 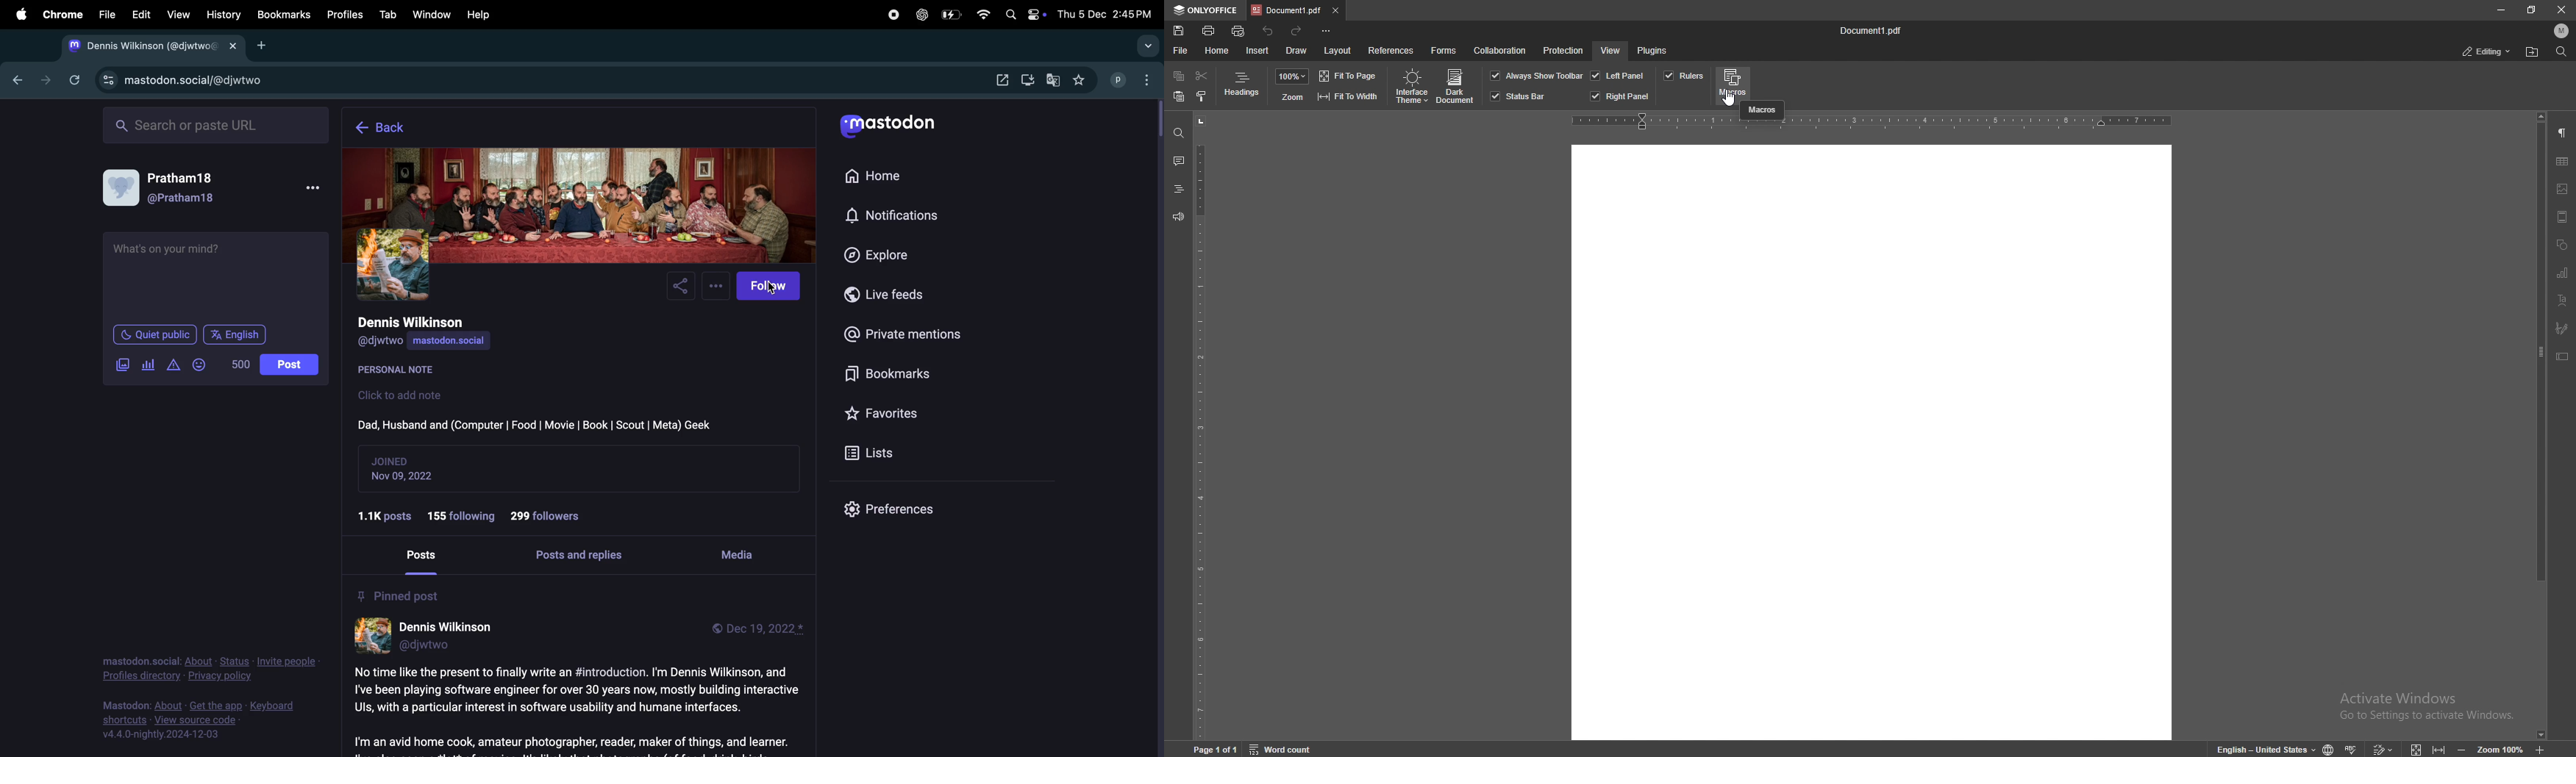 I want to click on fit to screen, so click(x=2417, y=749).